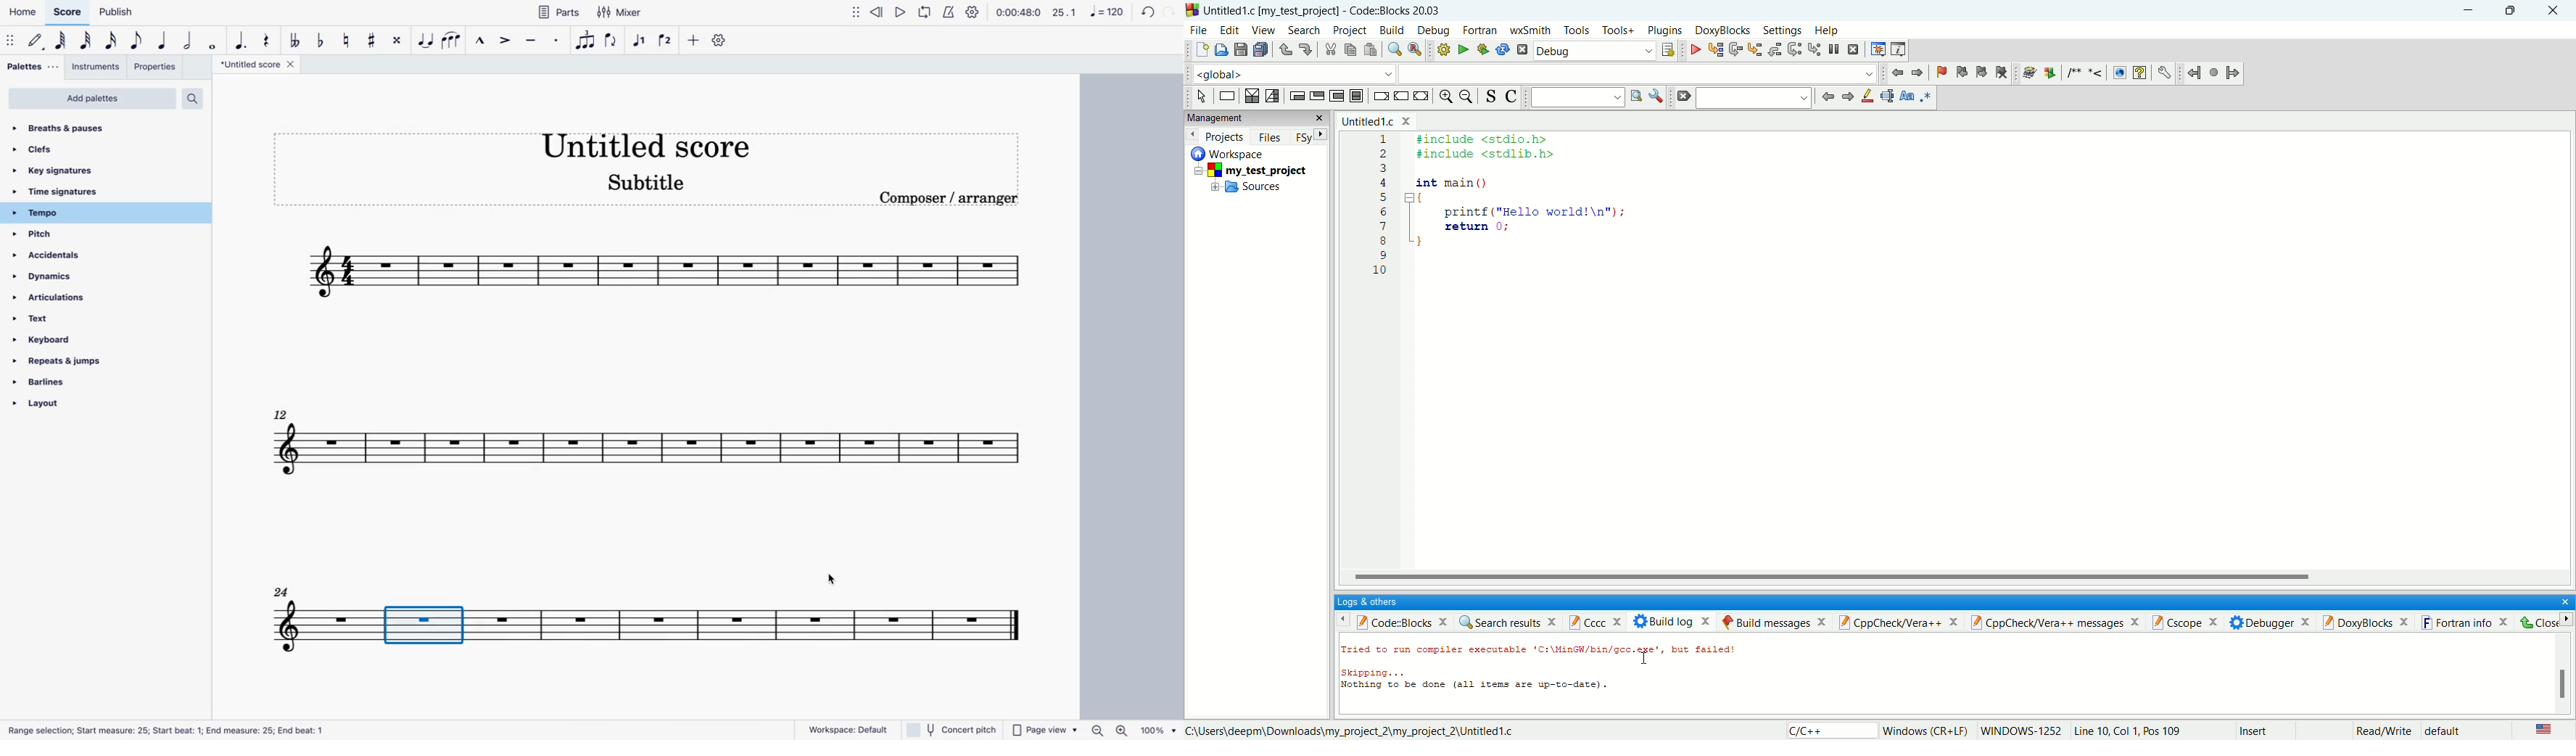  What do you see at coordinates (58, 296) in the screenshot?
I see `articulations` at bounding box center [58, 296].